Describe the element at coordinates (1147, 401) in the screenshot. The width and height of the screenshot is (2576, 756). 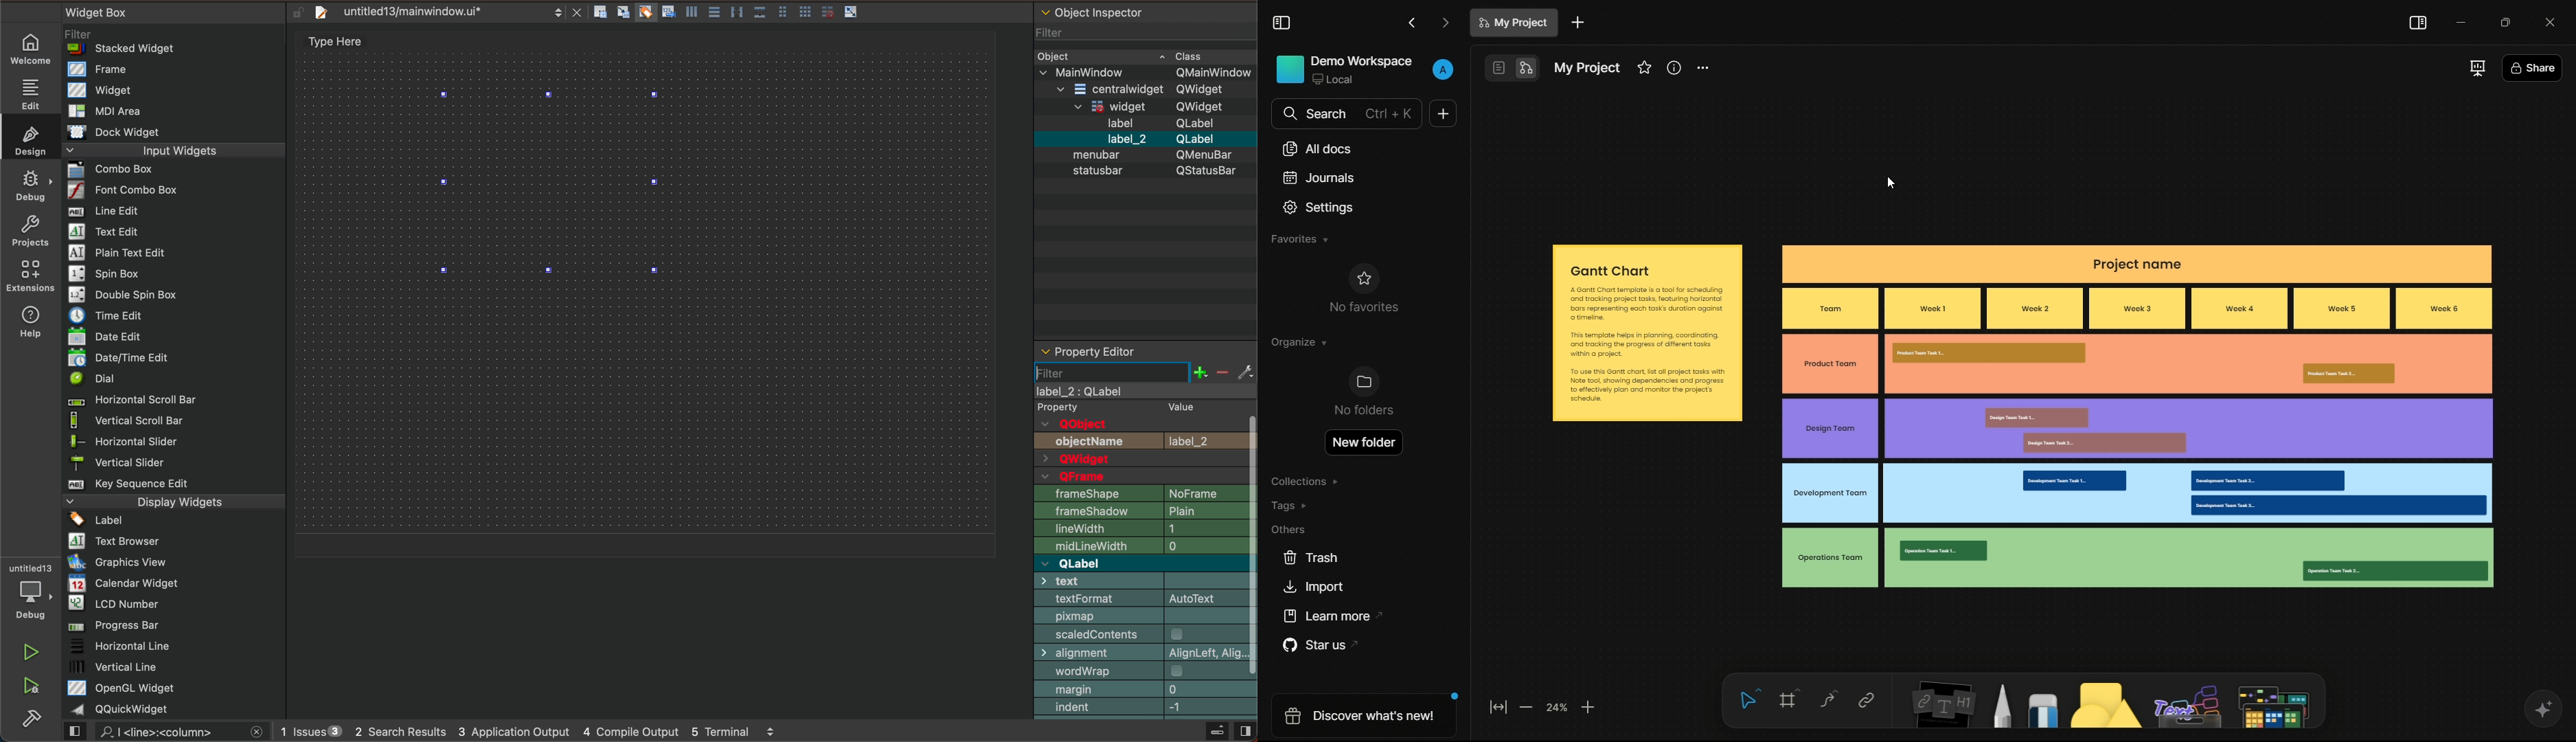
I see `label` at that location.